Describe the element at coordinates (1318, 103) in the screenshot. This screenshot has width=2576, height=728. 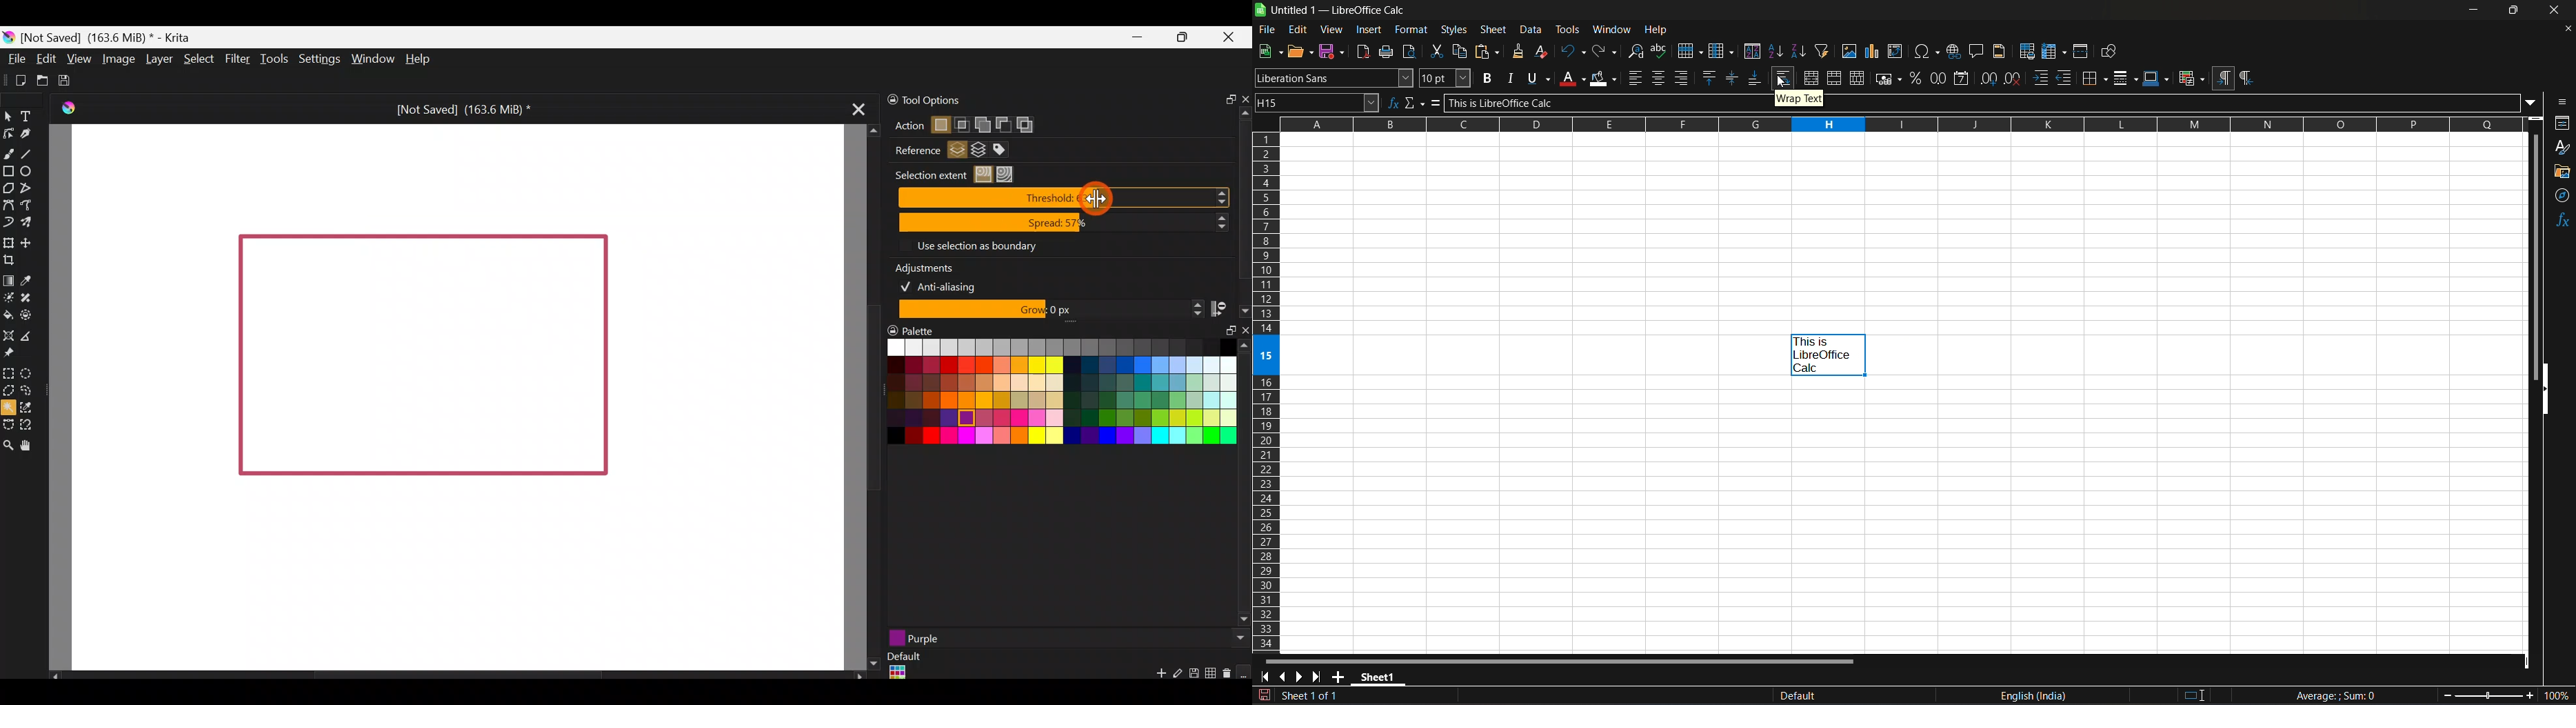
I see `name box` at that location.